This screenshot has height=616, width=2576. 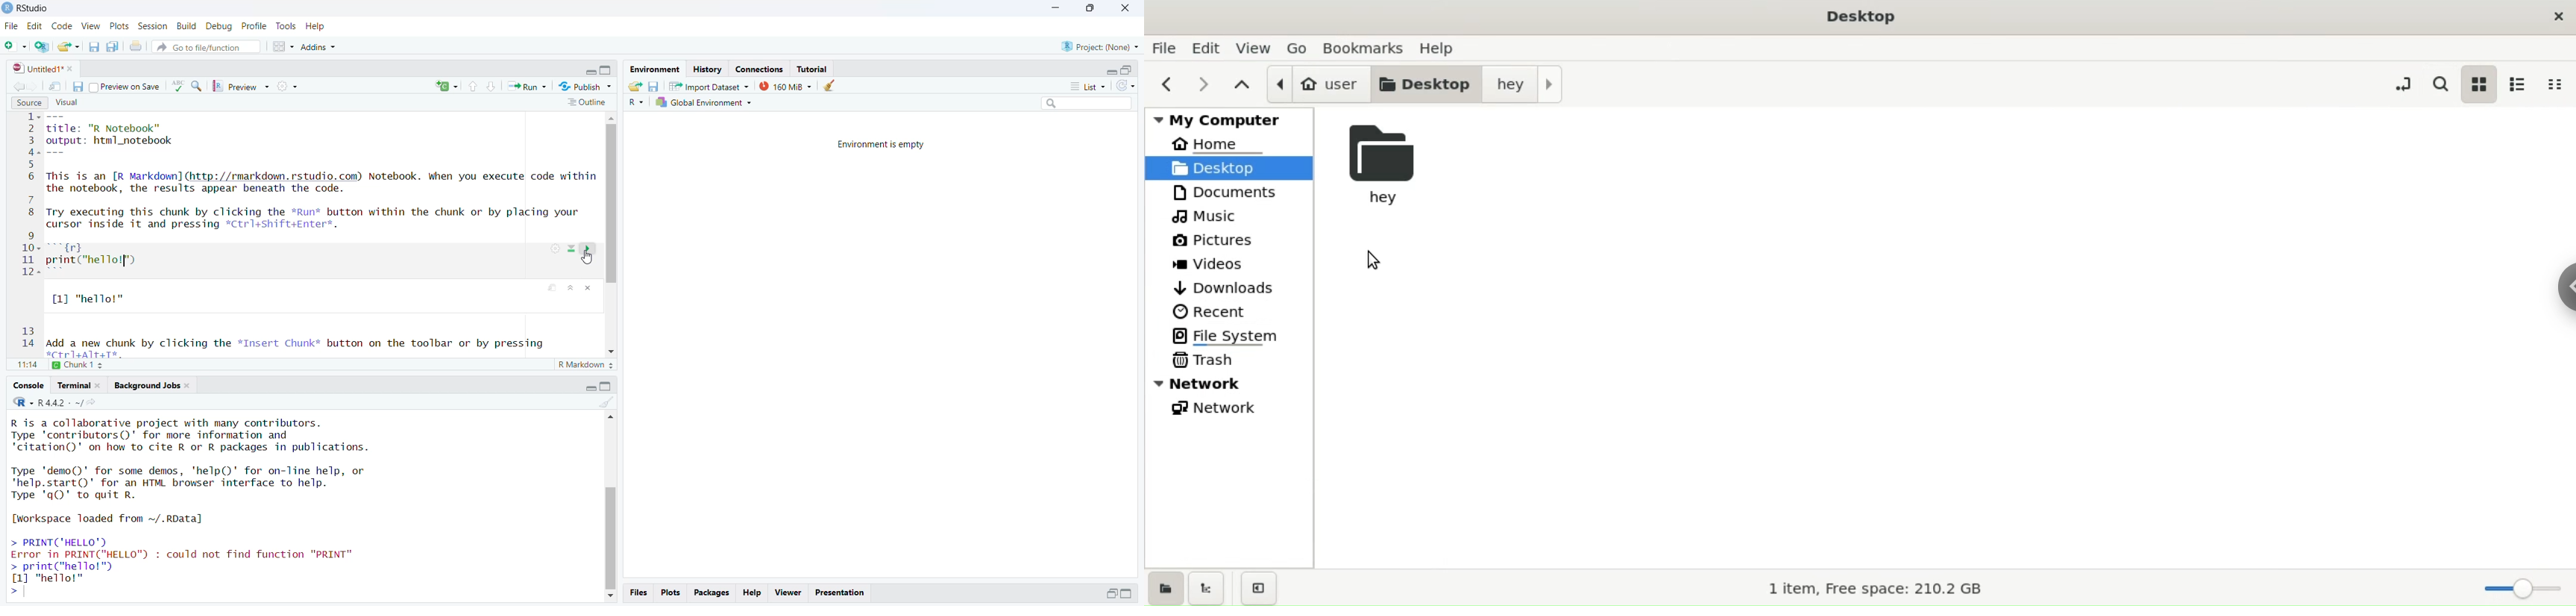 What do you see at coordinates (44, 47) in the screenshot?
I see `create a project` at bounding box center [44, 47].